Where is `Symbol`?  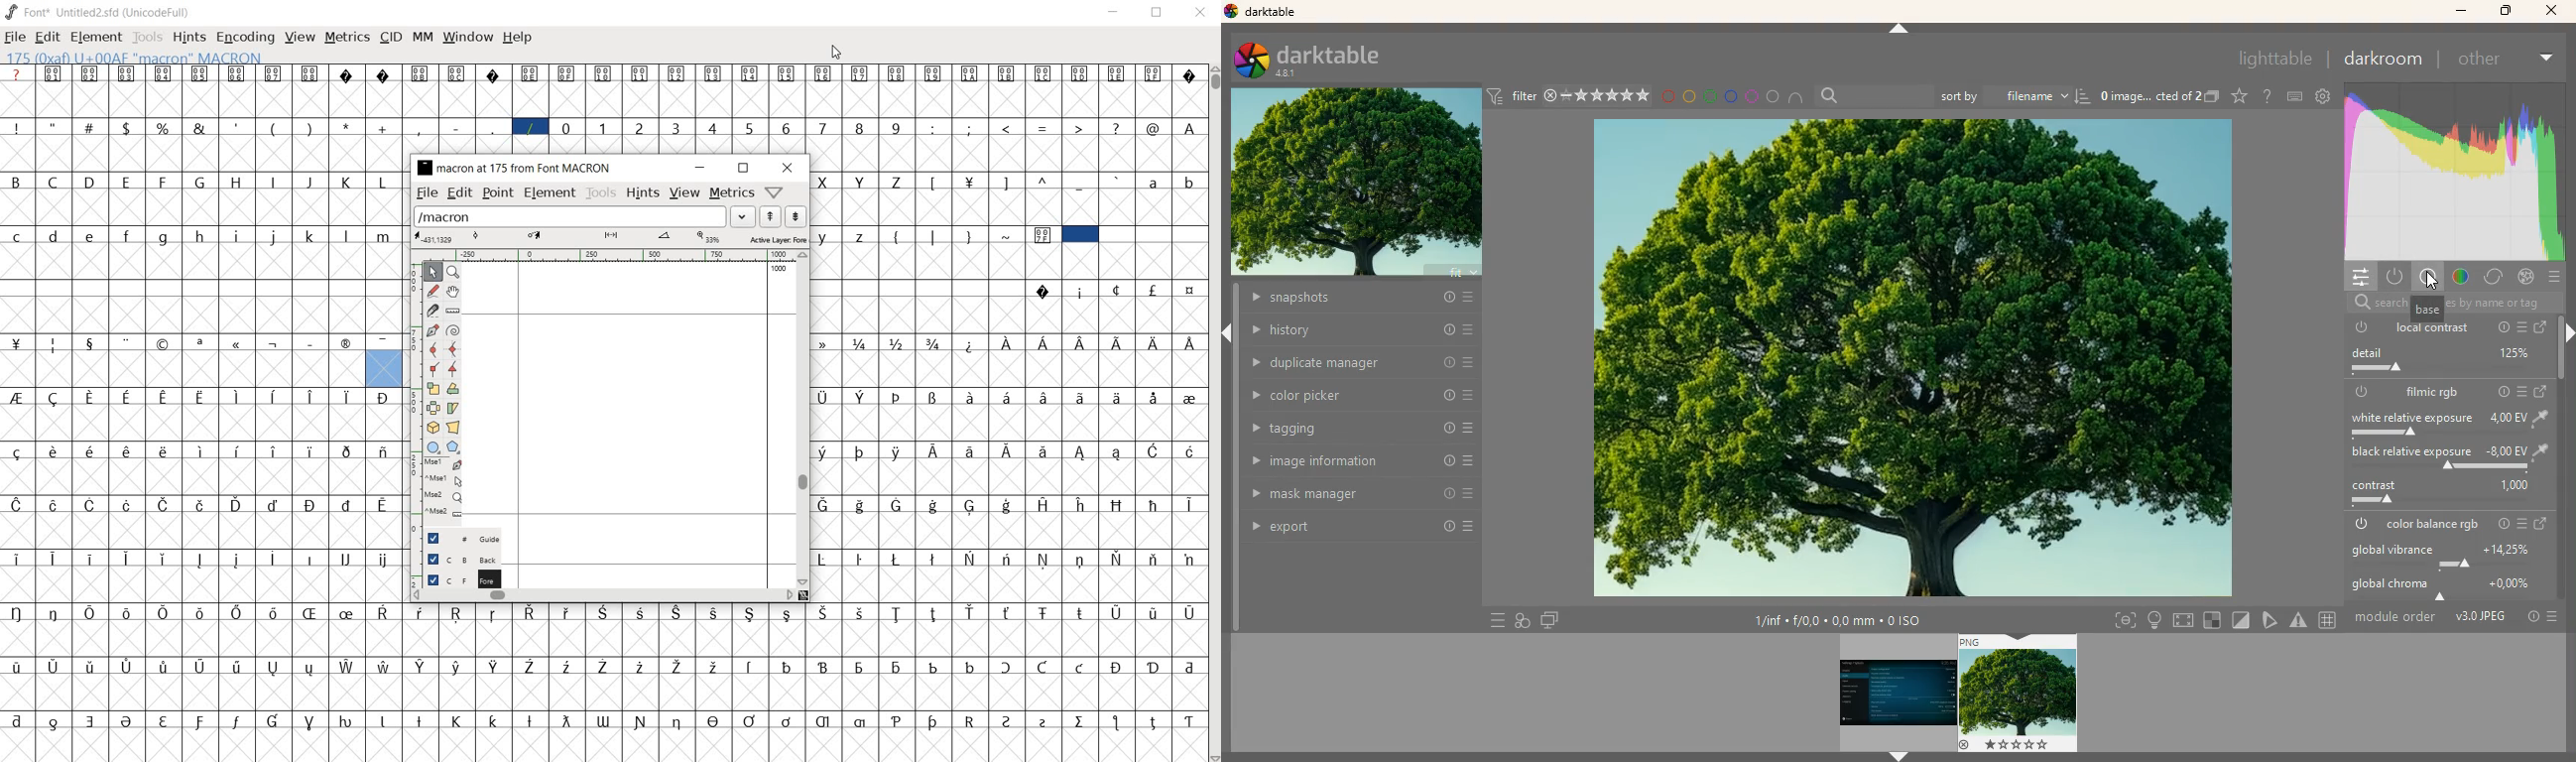
Symbol is located at coordinates (753, 74).